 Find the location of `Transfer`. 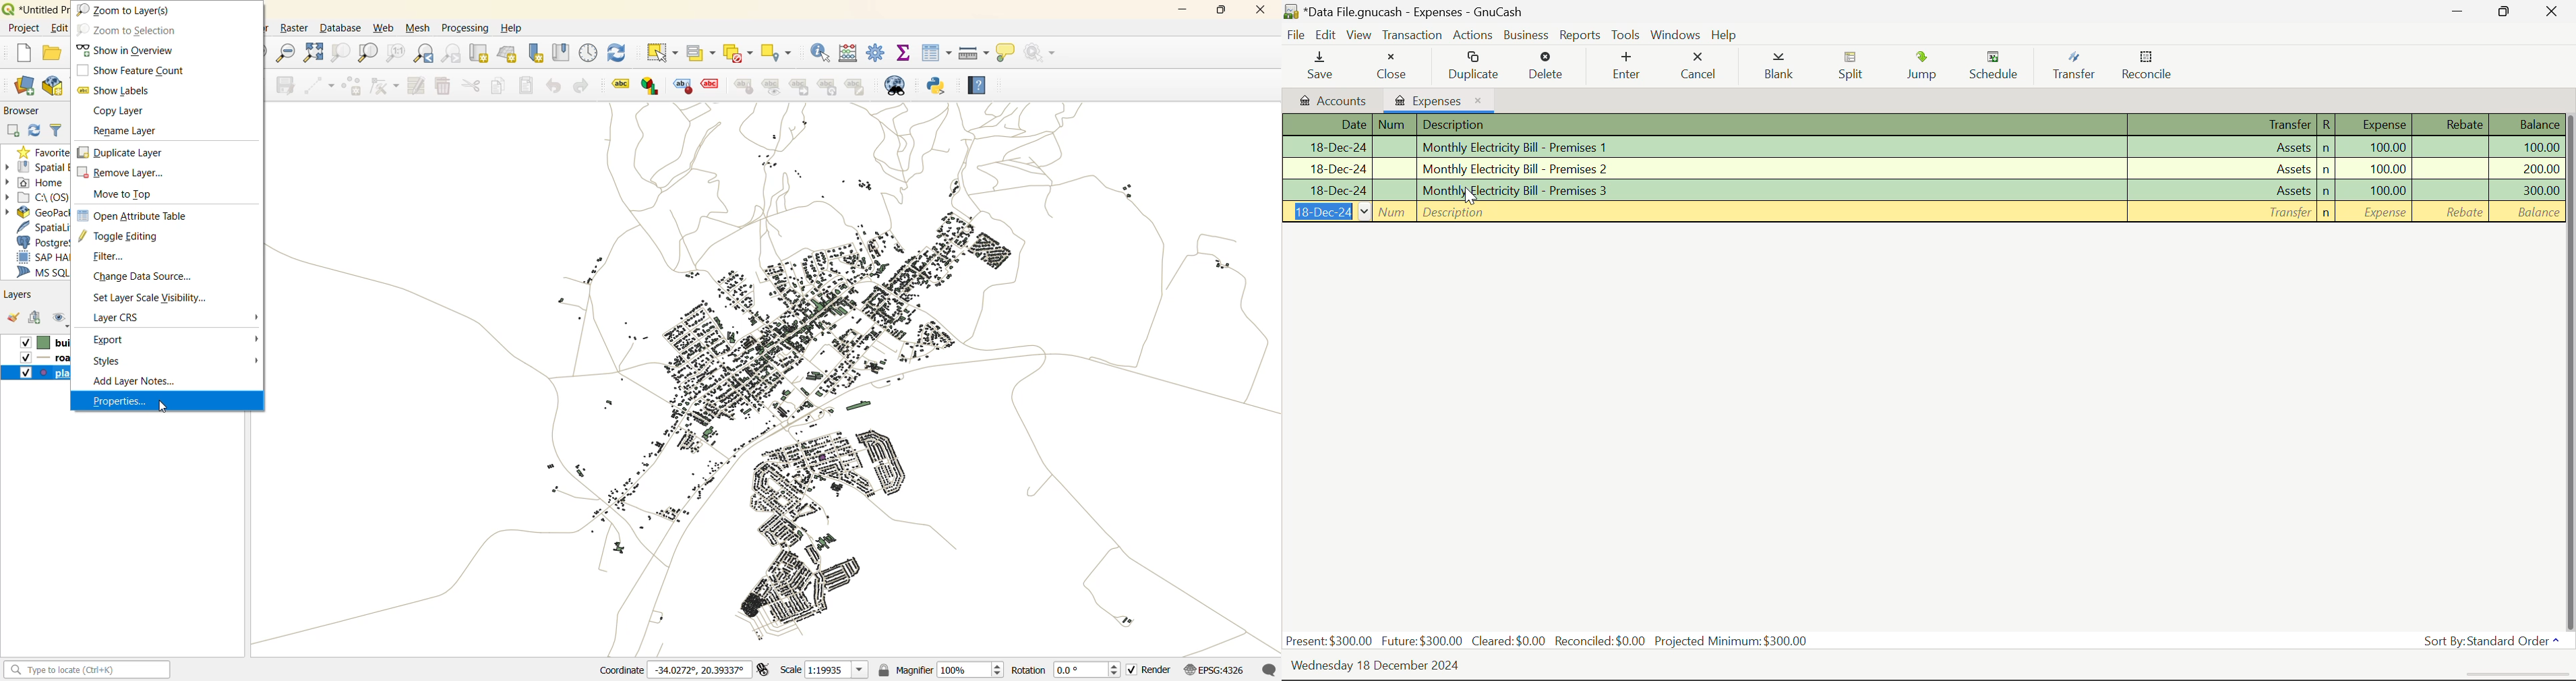

Transfer is located at coordinates (2077, 68).